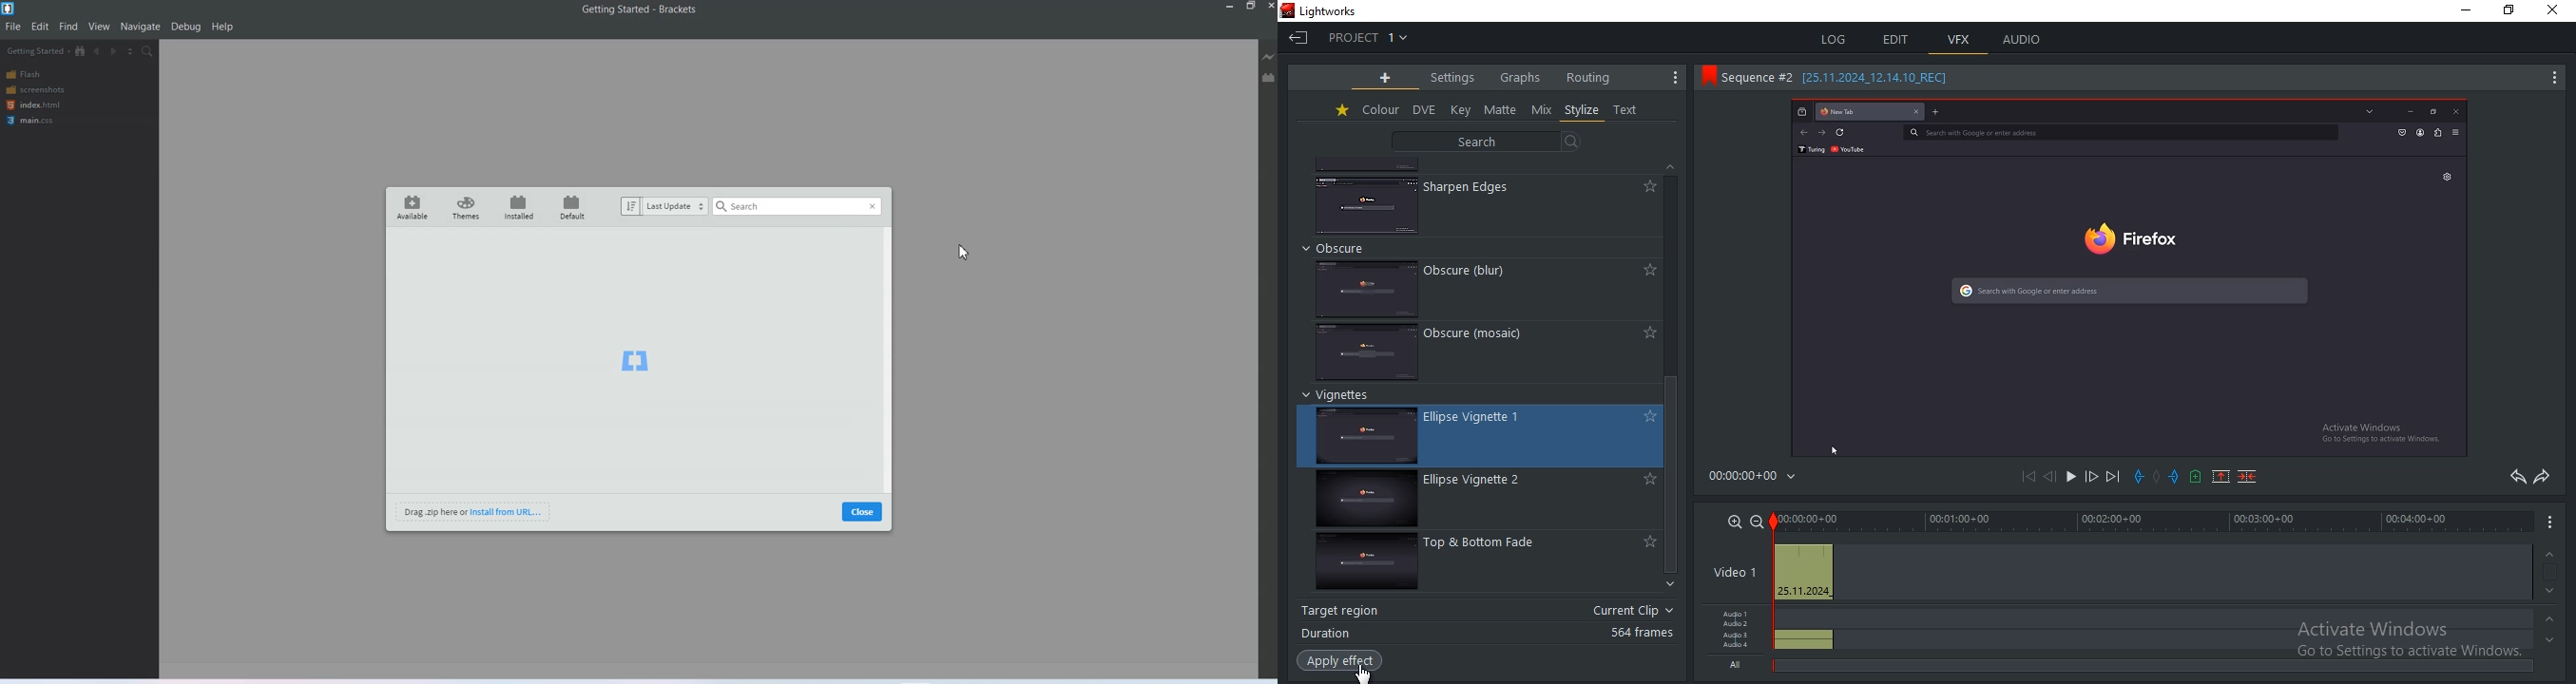  Describe the element at coordinates (1734, 572) in the screenshot. I see `Video 1` at that location.